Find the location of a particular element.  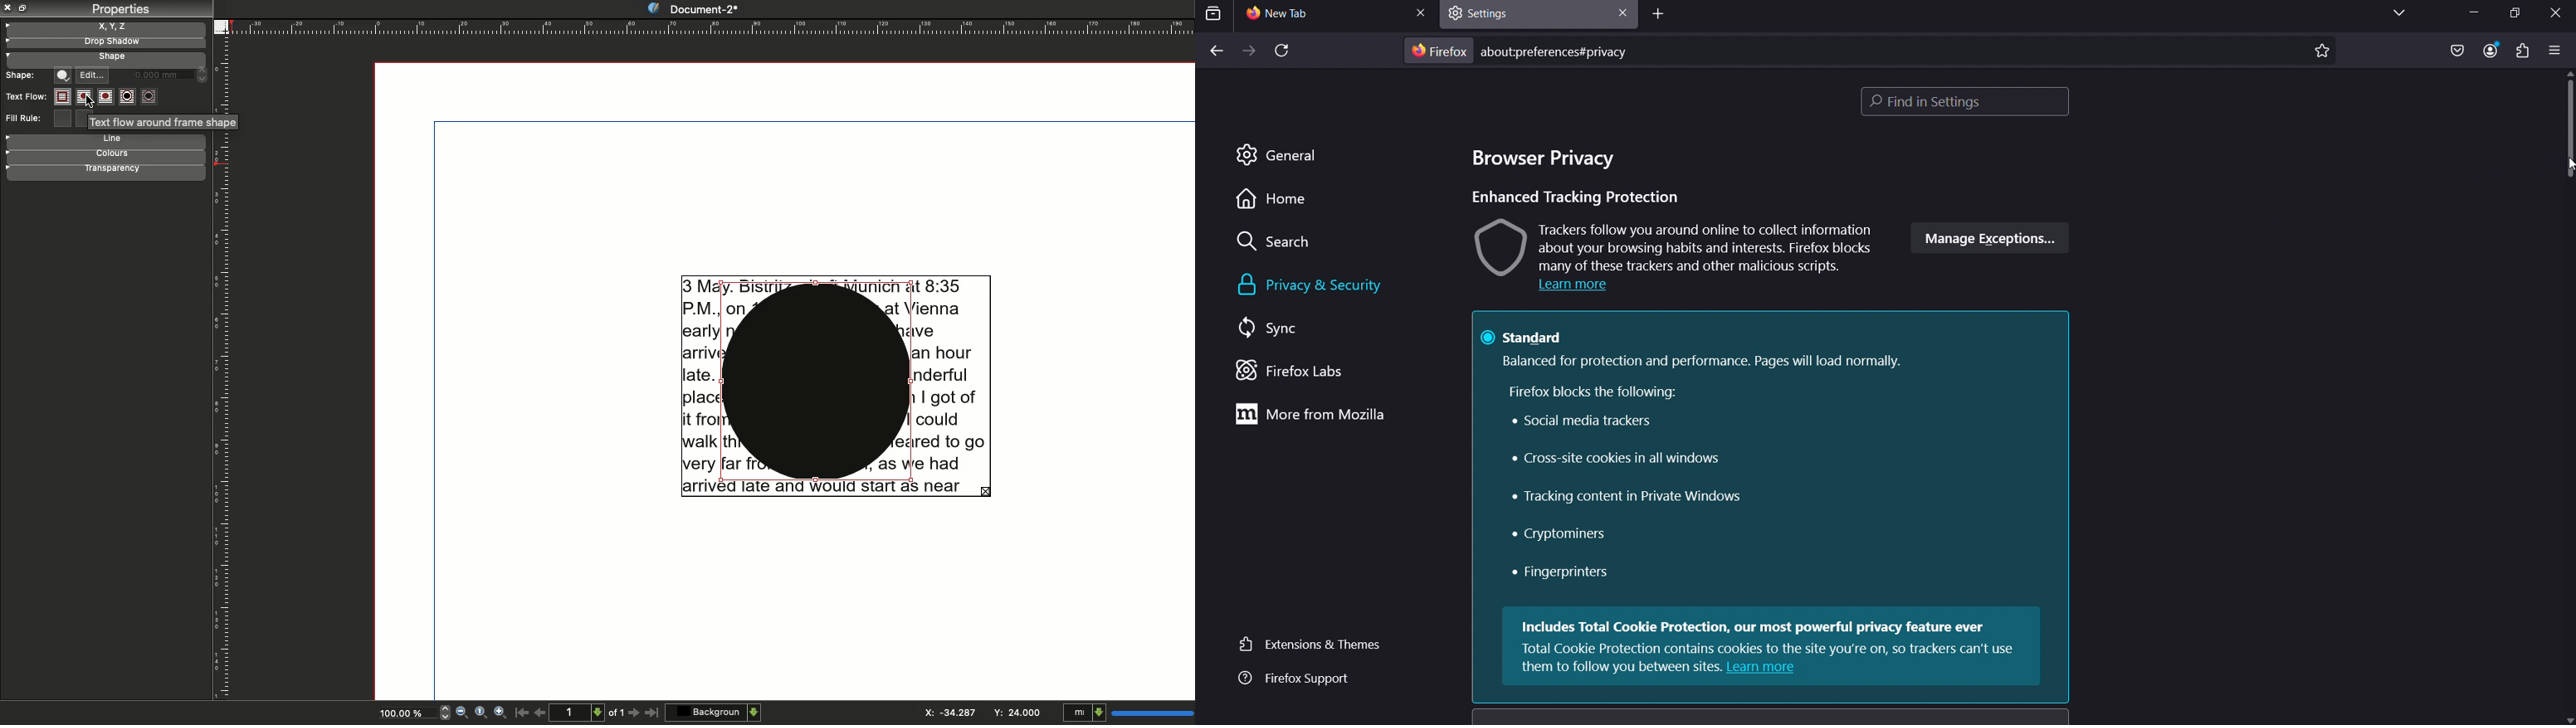

Shape is located at coordinates (65, 75).